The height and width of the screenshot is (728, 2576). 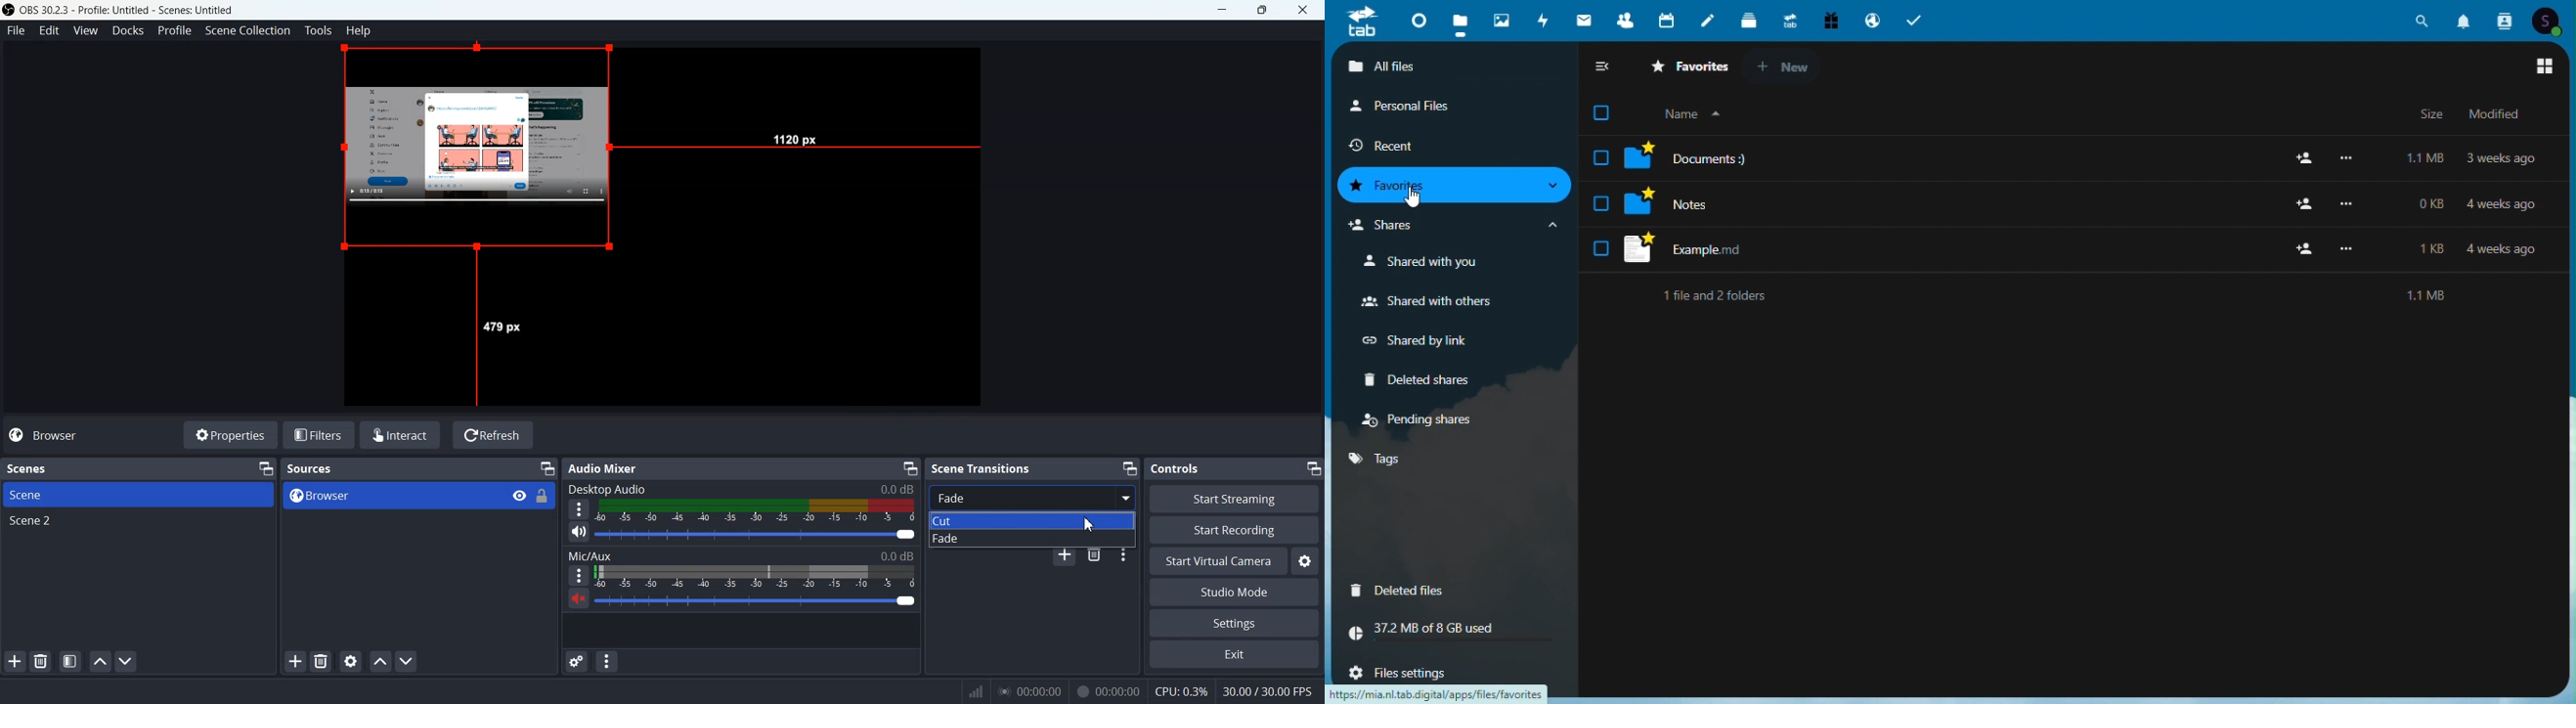 What do you see at coordinates (1402, 672) in the screenshot?
I see `file settings` at bounding box center [1402, 672].